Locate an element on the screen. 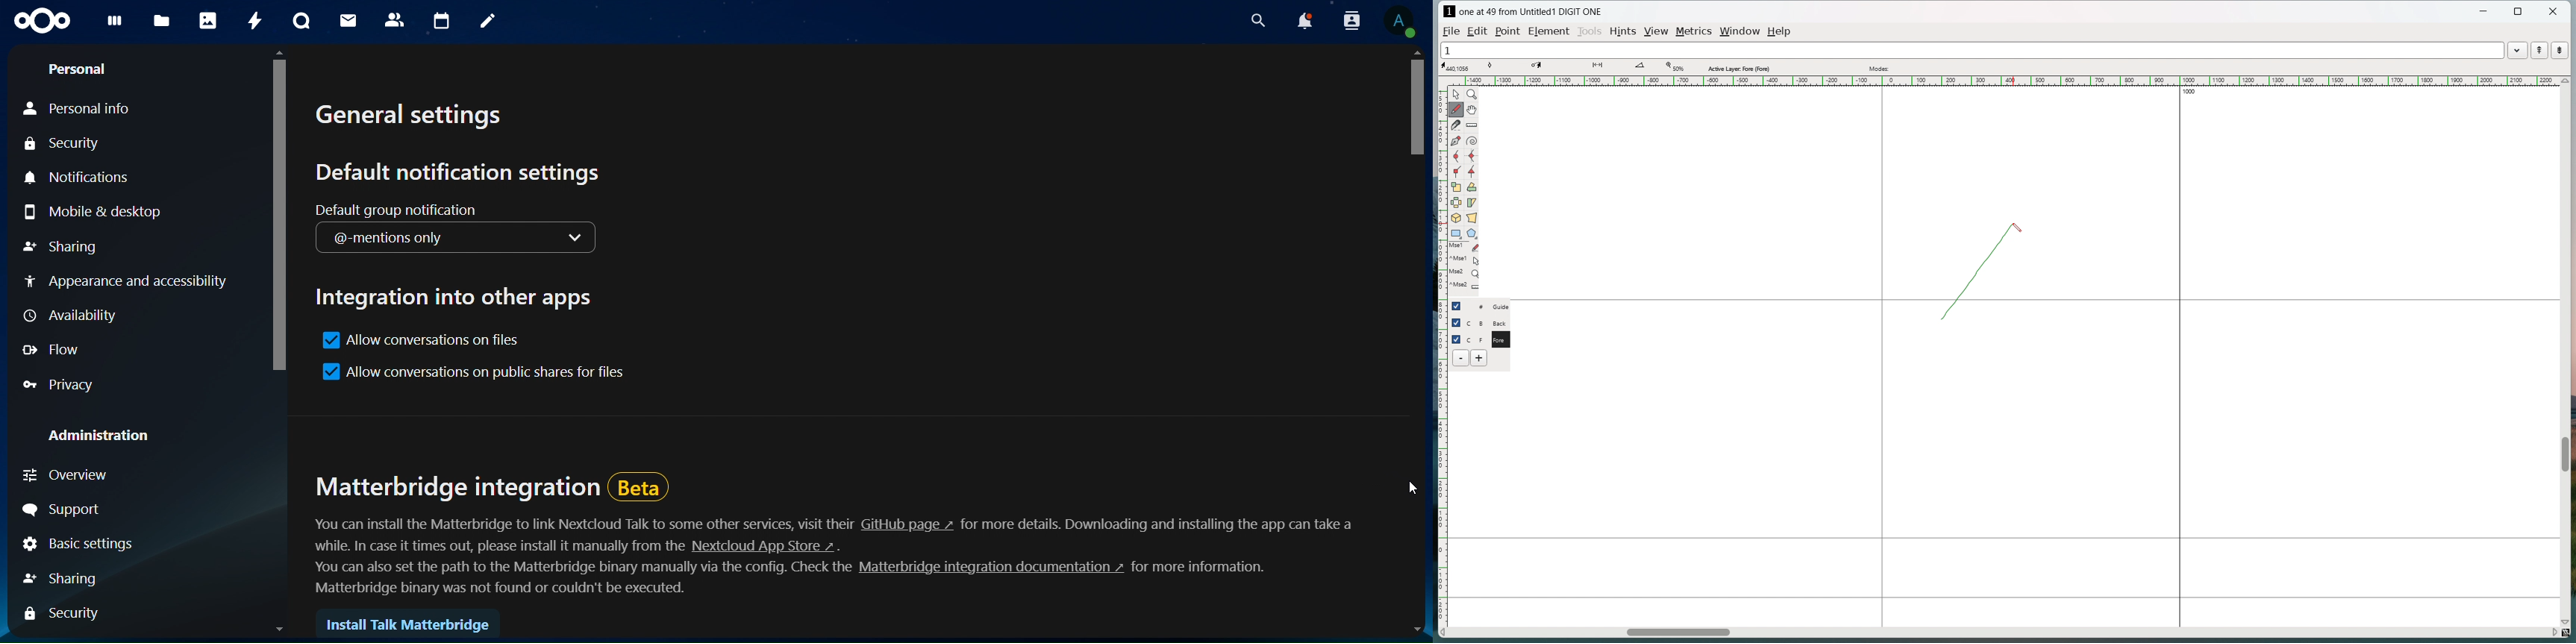 The width and height of the screenshot is (2576, 644). last used tools is located at coordinates (1463, 269).